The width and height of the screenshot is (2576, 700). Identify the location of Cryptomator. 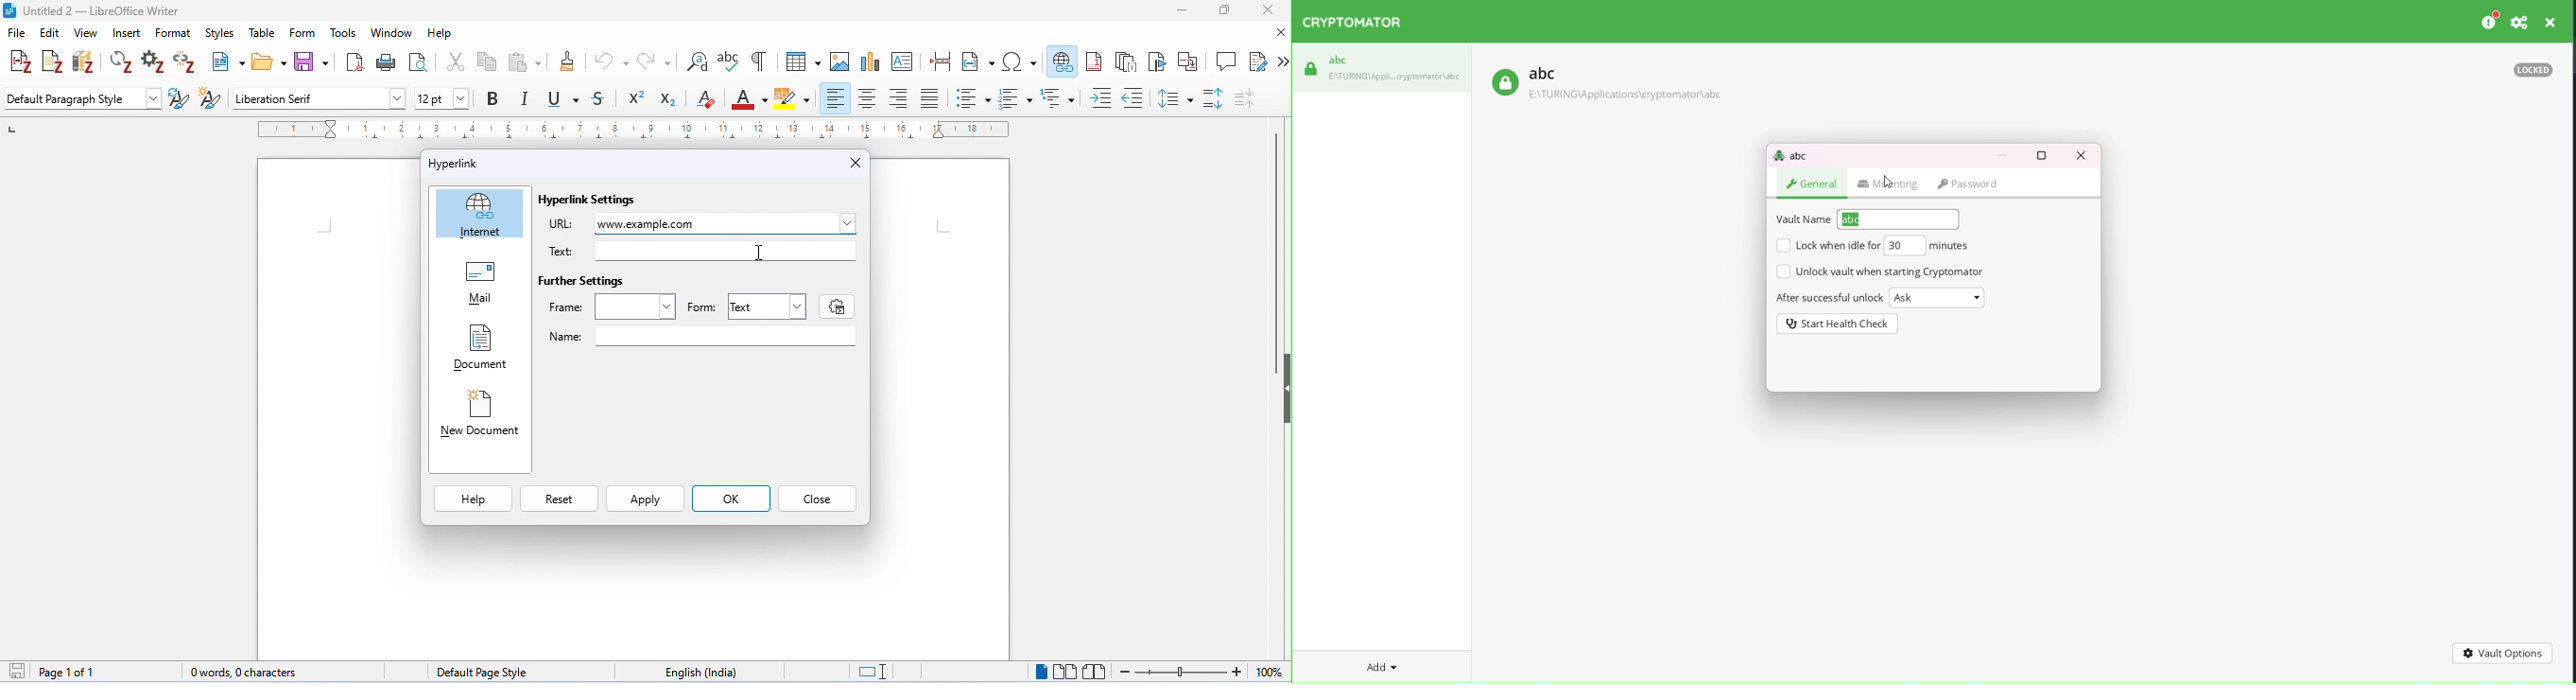
(1357, 24).